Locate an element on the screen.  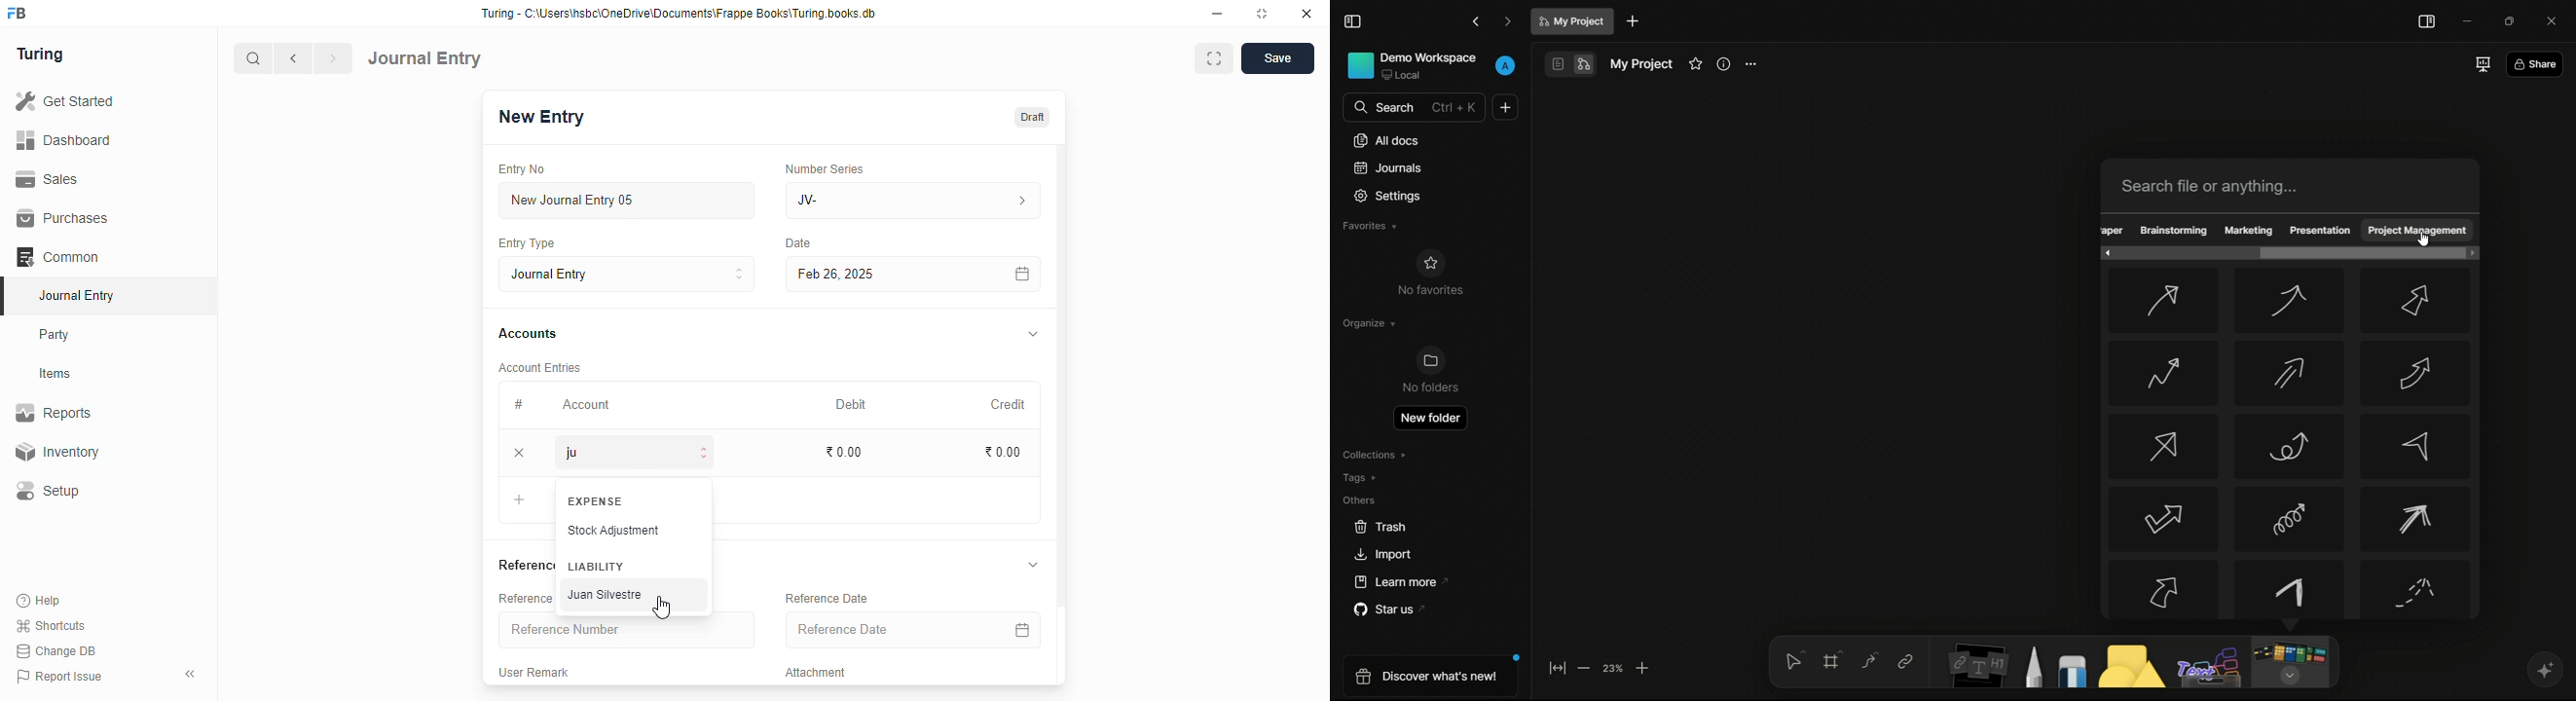
discover what's new is located at coordinates (1434, 675).